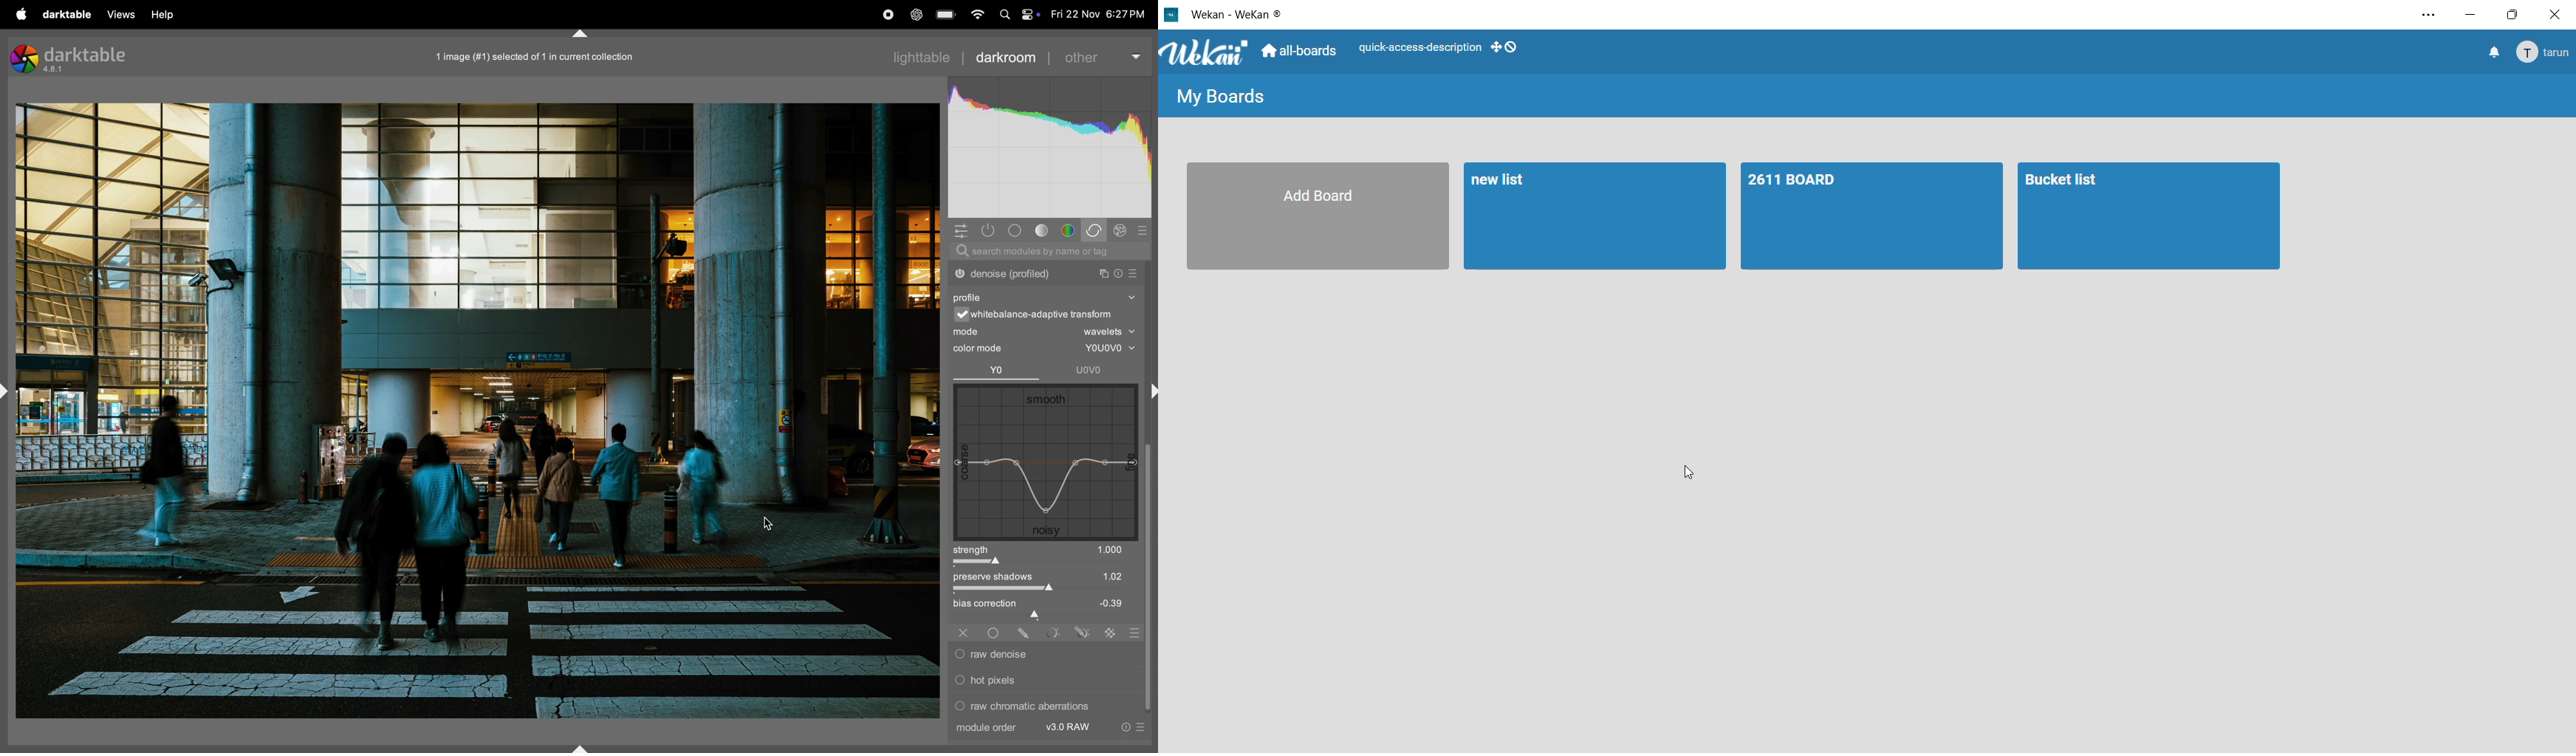  Describe the element at coordinates (1005, 17) in the screenshot. I see `spotlight search` at that location.